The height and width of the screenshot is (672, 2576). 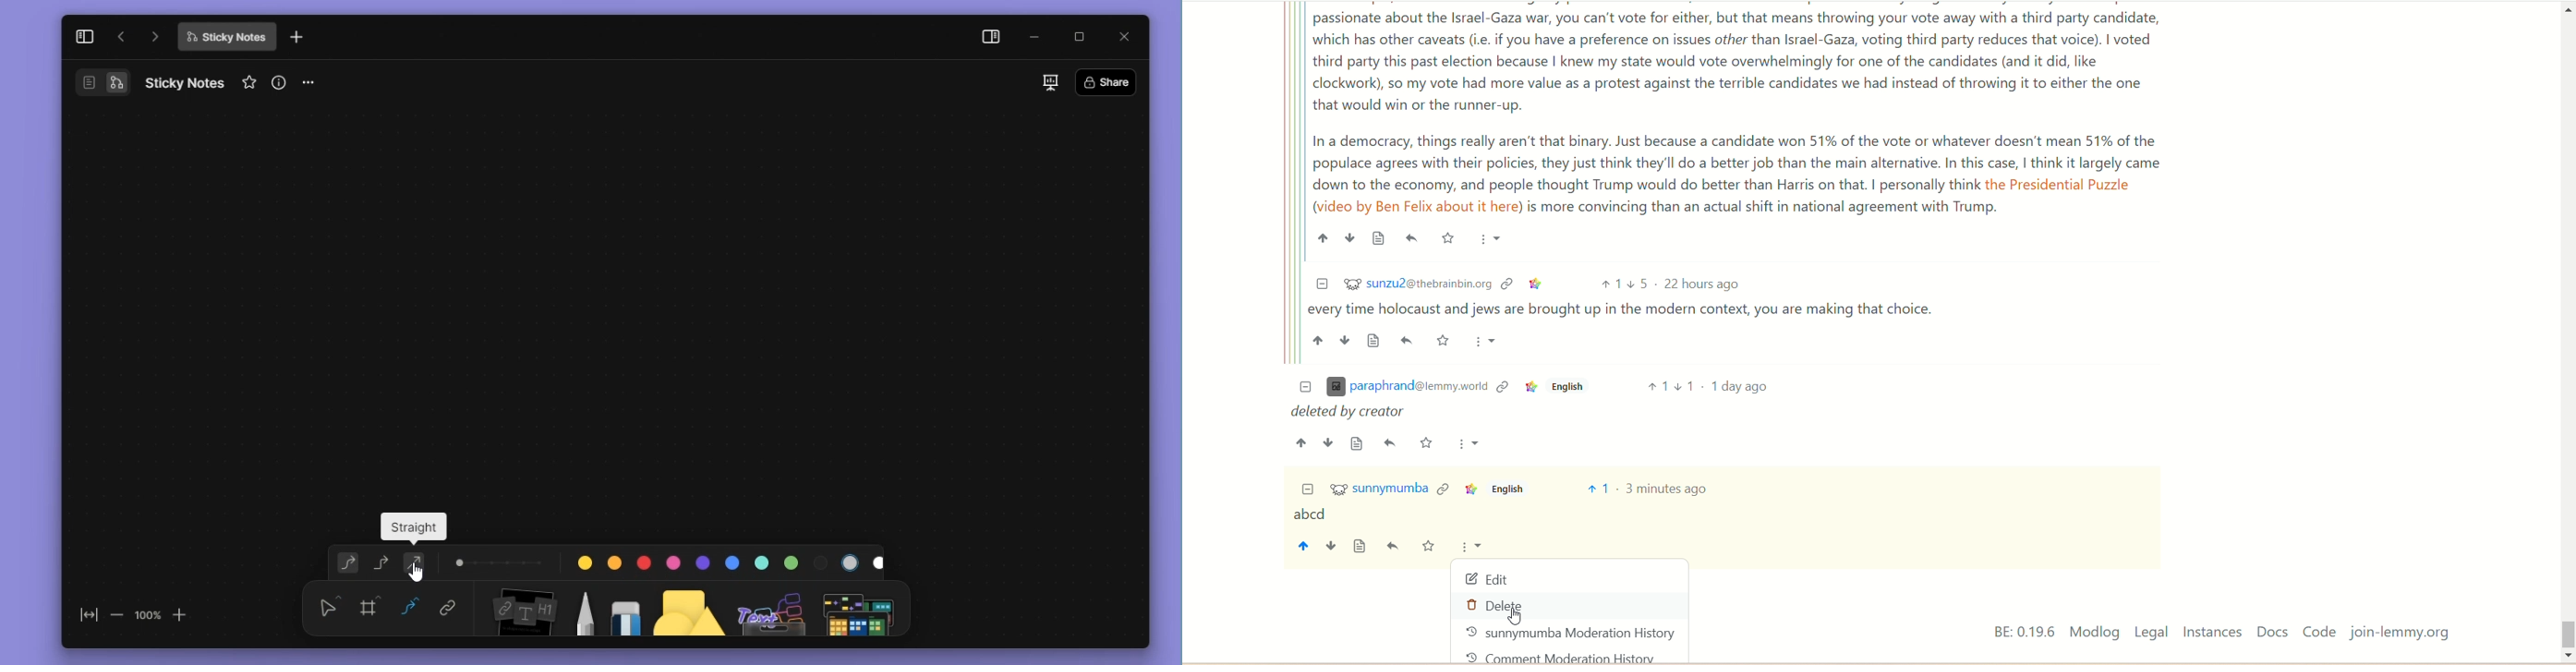 What do you see at coordinates (1302, 548) in the screenshot?
I see `upvote` at bounding box center [1302, 548].